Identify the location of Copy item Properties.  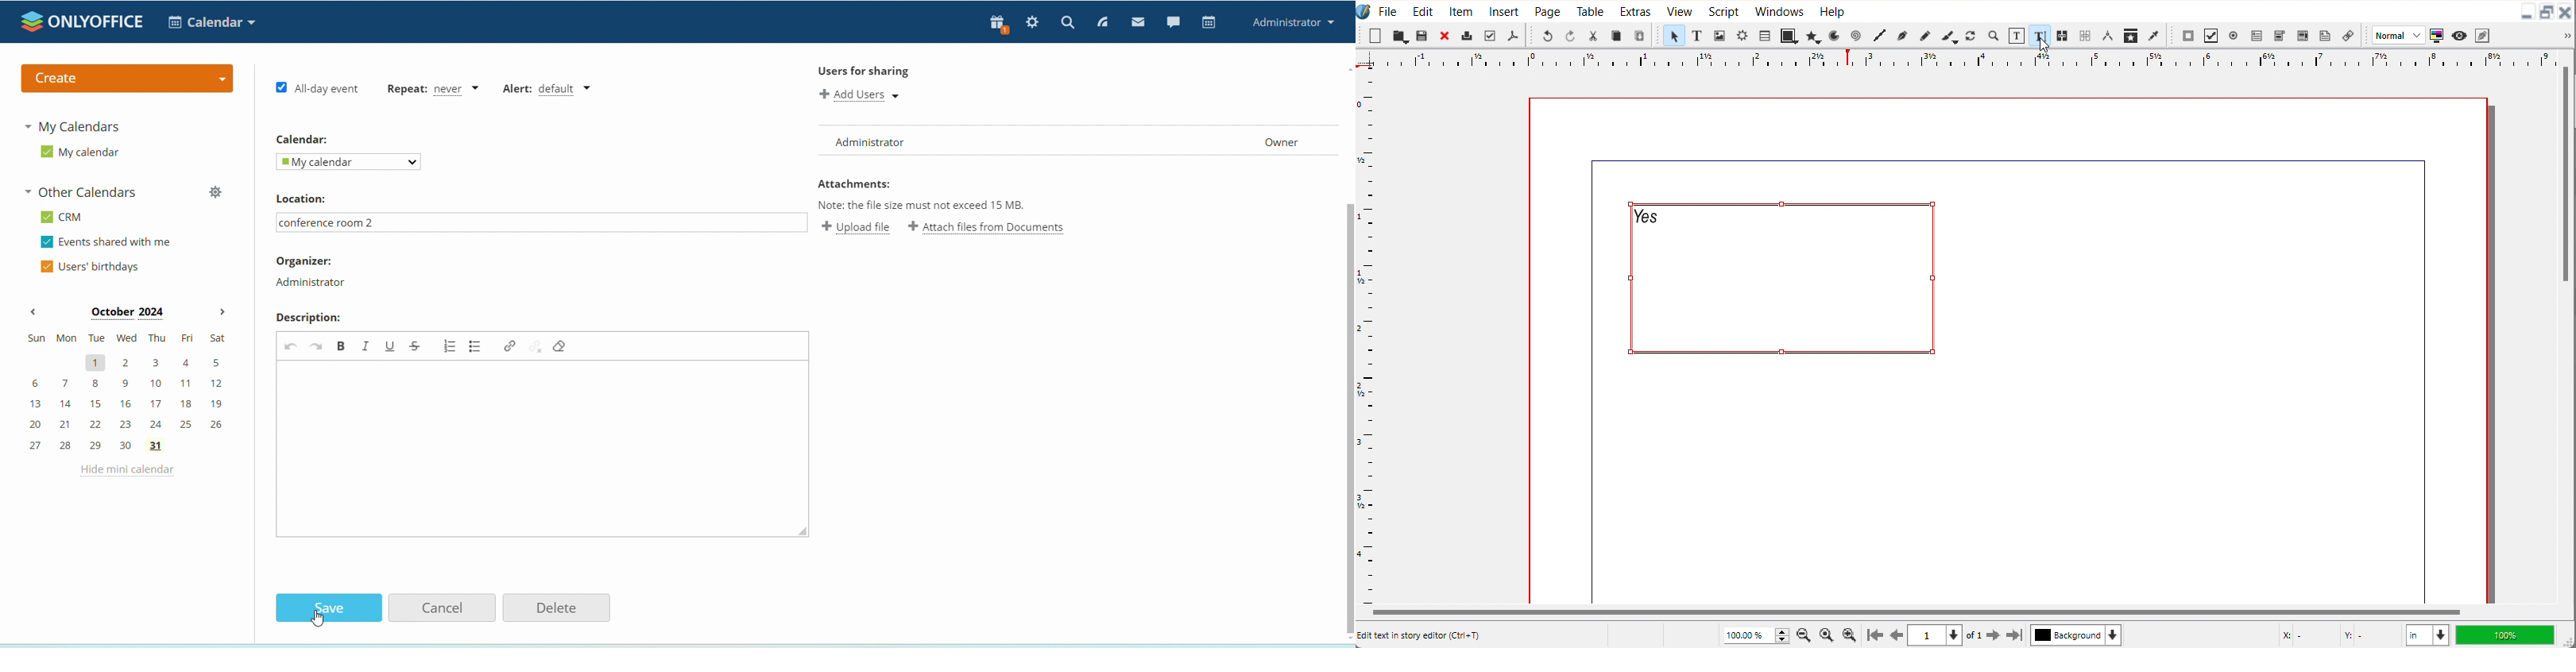
(2131, 35).